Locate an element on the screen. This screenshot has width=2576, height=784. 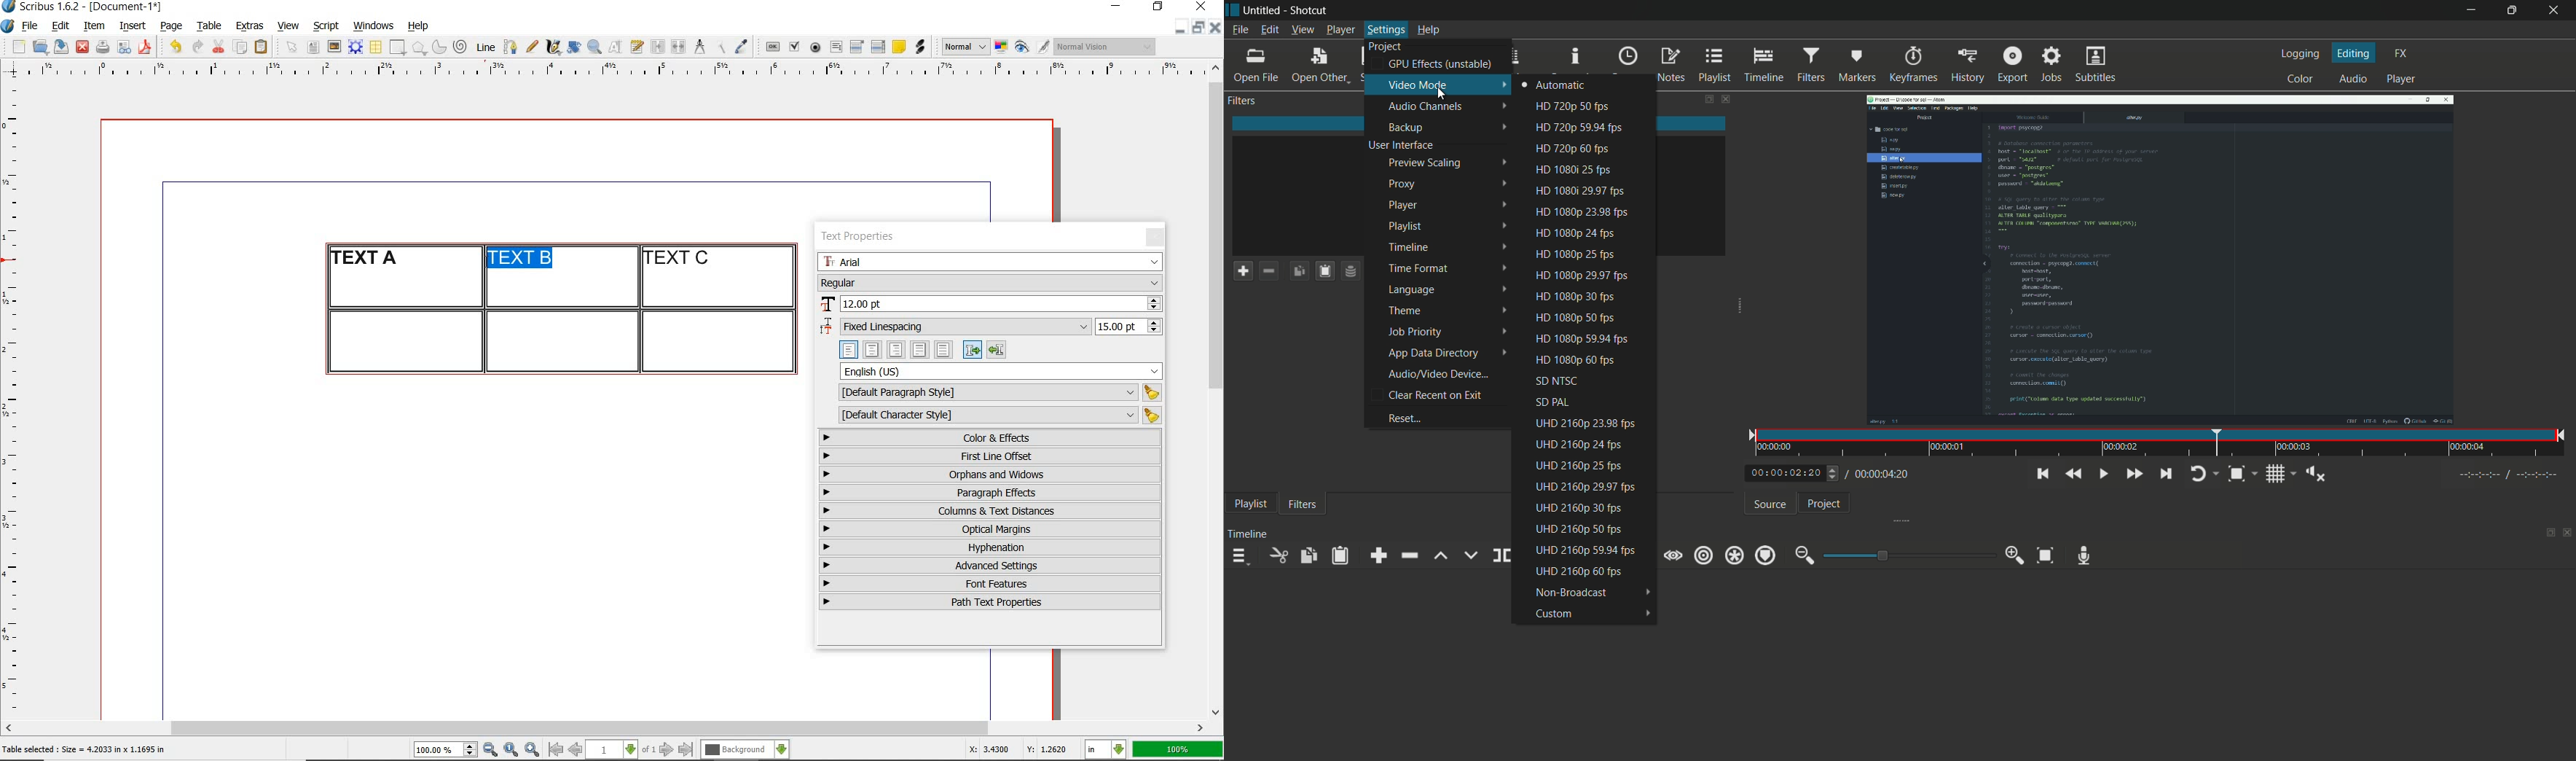
hd 1080p 29.97 fps is located at coordinates (1591, 275).